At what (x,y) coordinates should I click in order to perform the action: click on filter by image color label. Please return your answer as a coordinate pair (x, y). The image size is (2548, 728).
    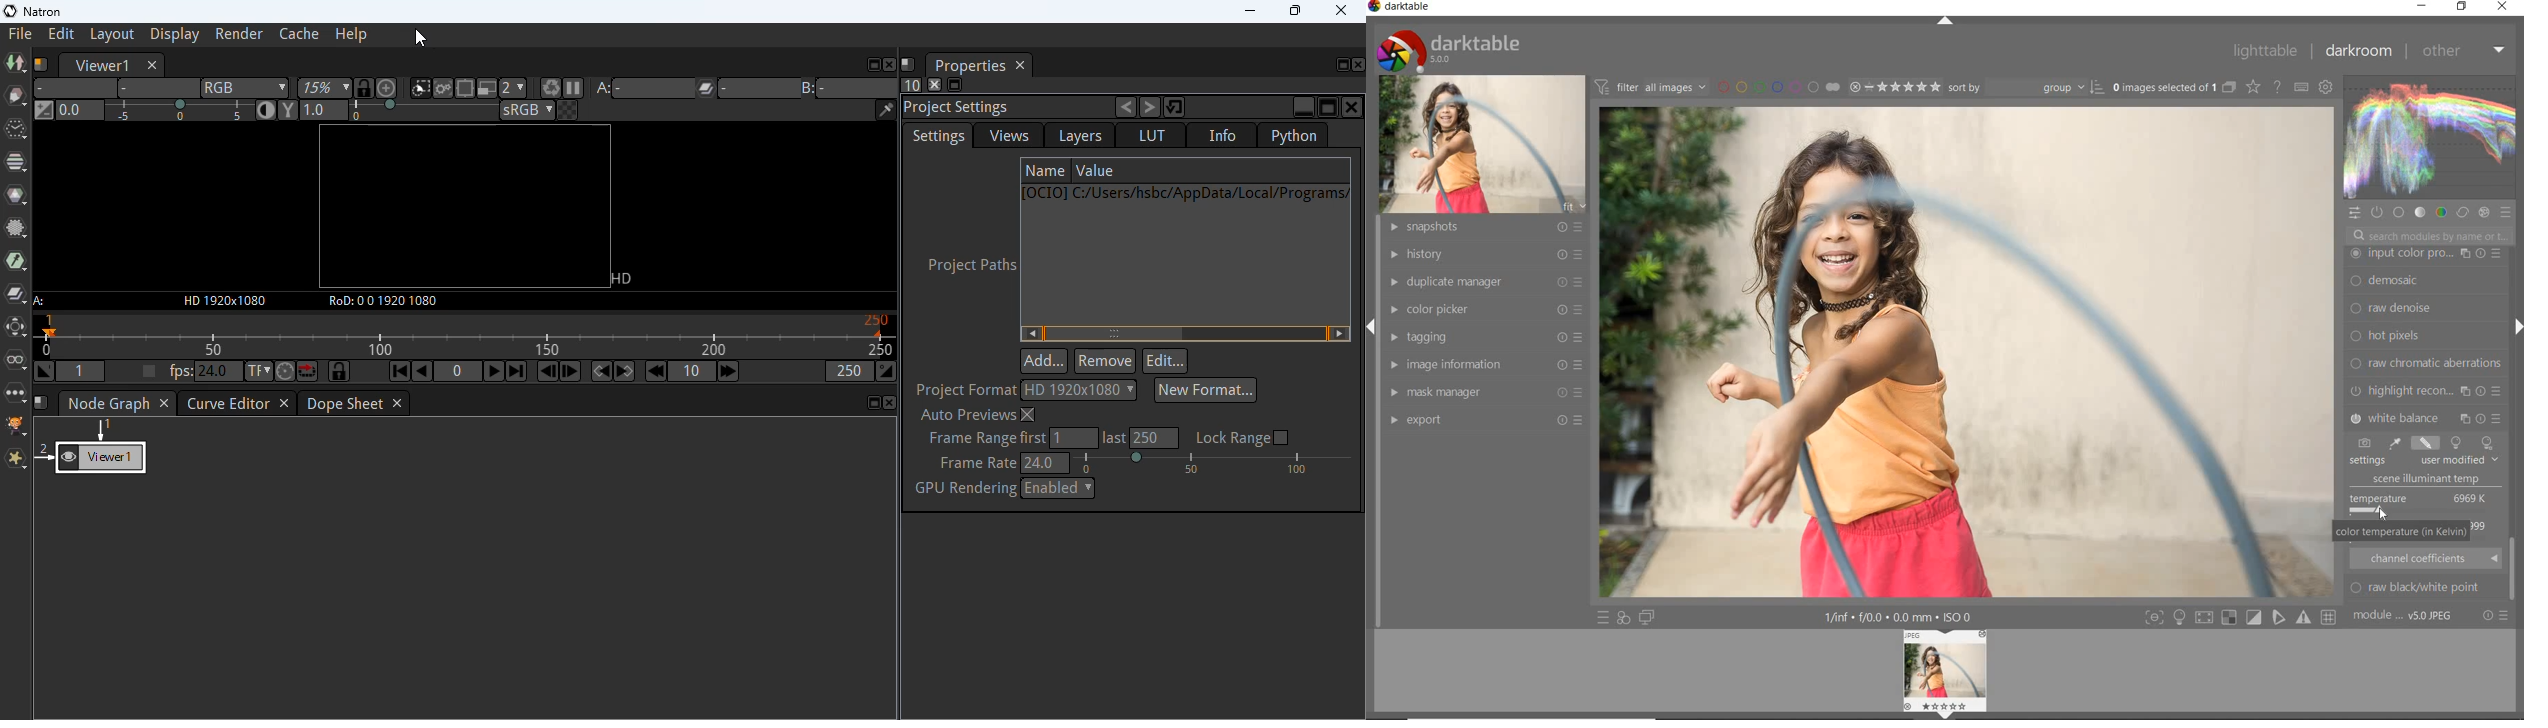
    Looking at the image, I should click on (1778, 86).